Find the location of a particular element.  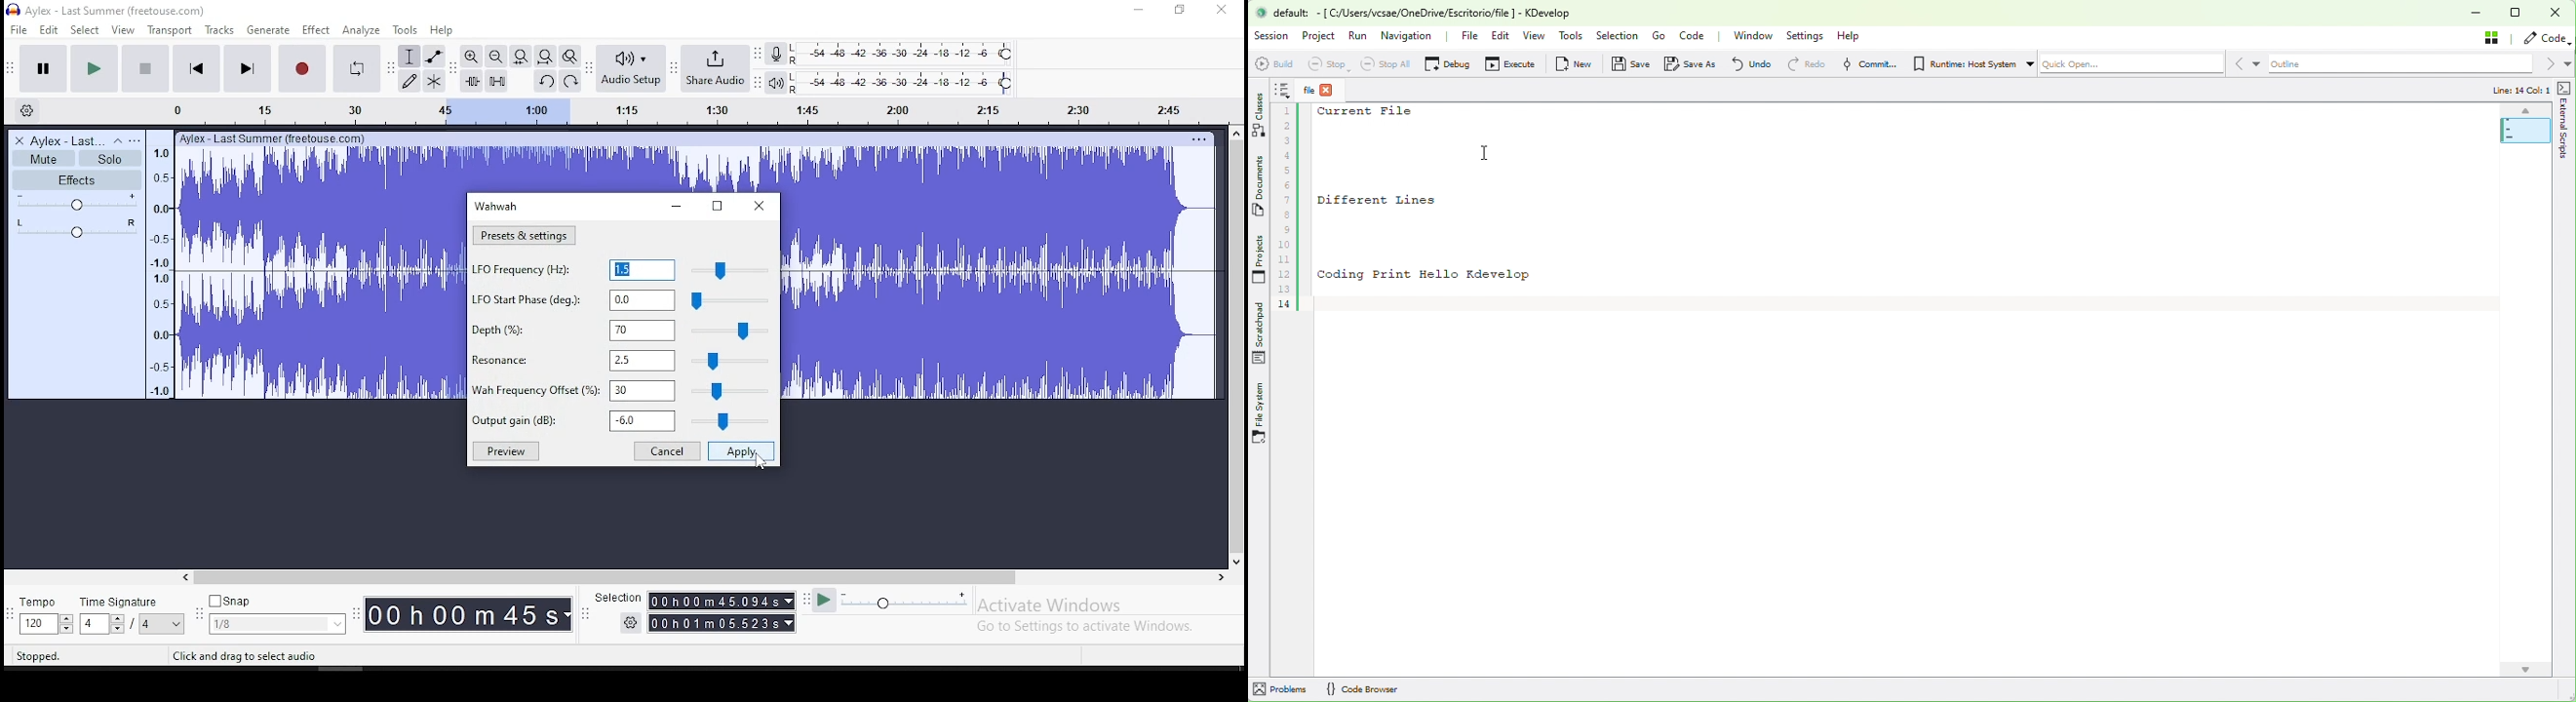

trim audio outside selection is located at coordinates (471, 80).